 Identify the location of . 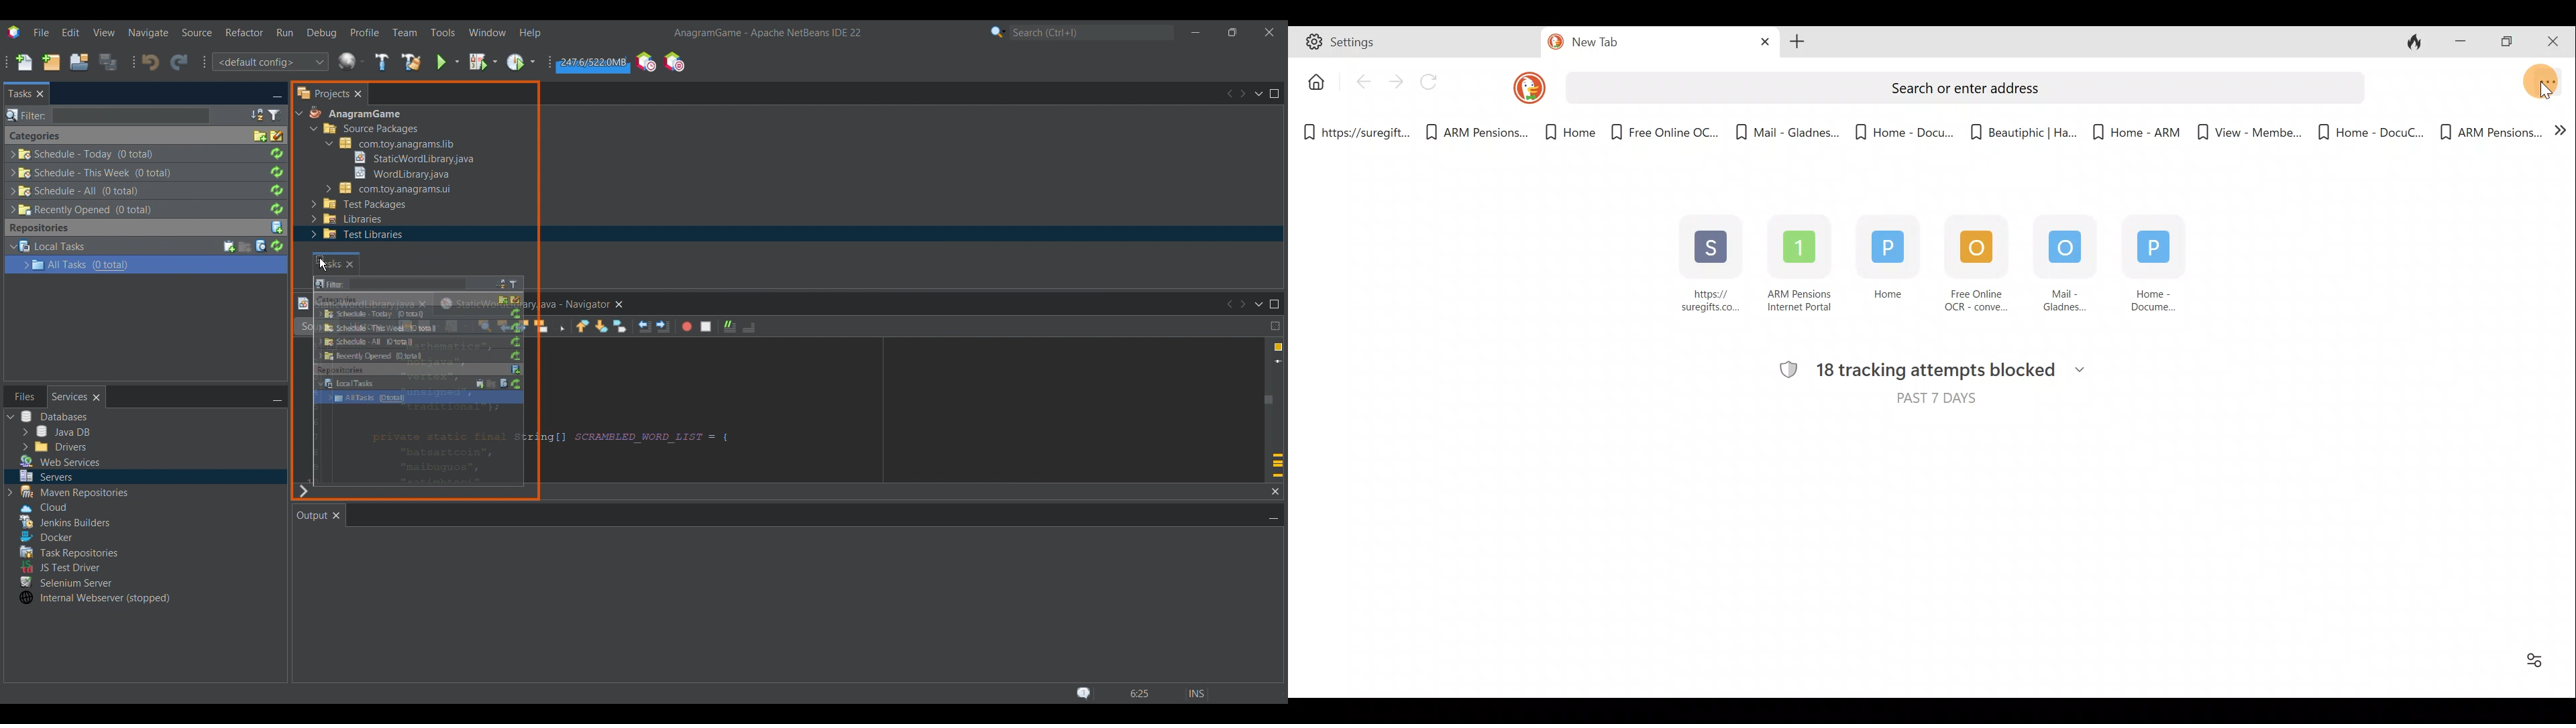
(360, 204).